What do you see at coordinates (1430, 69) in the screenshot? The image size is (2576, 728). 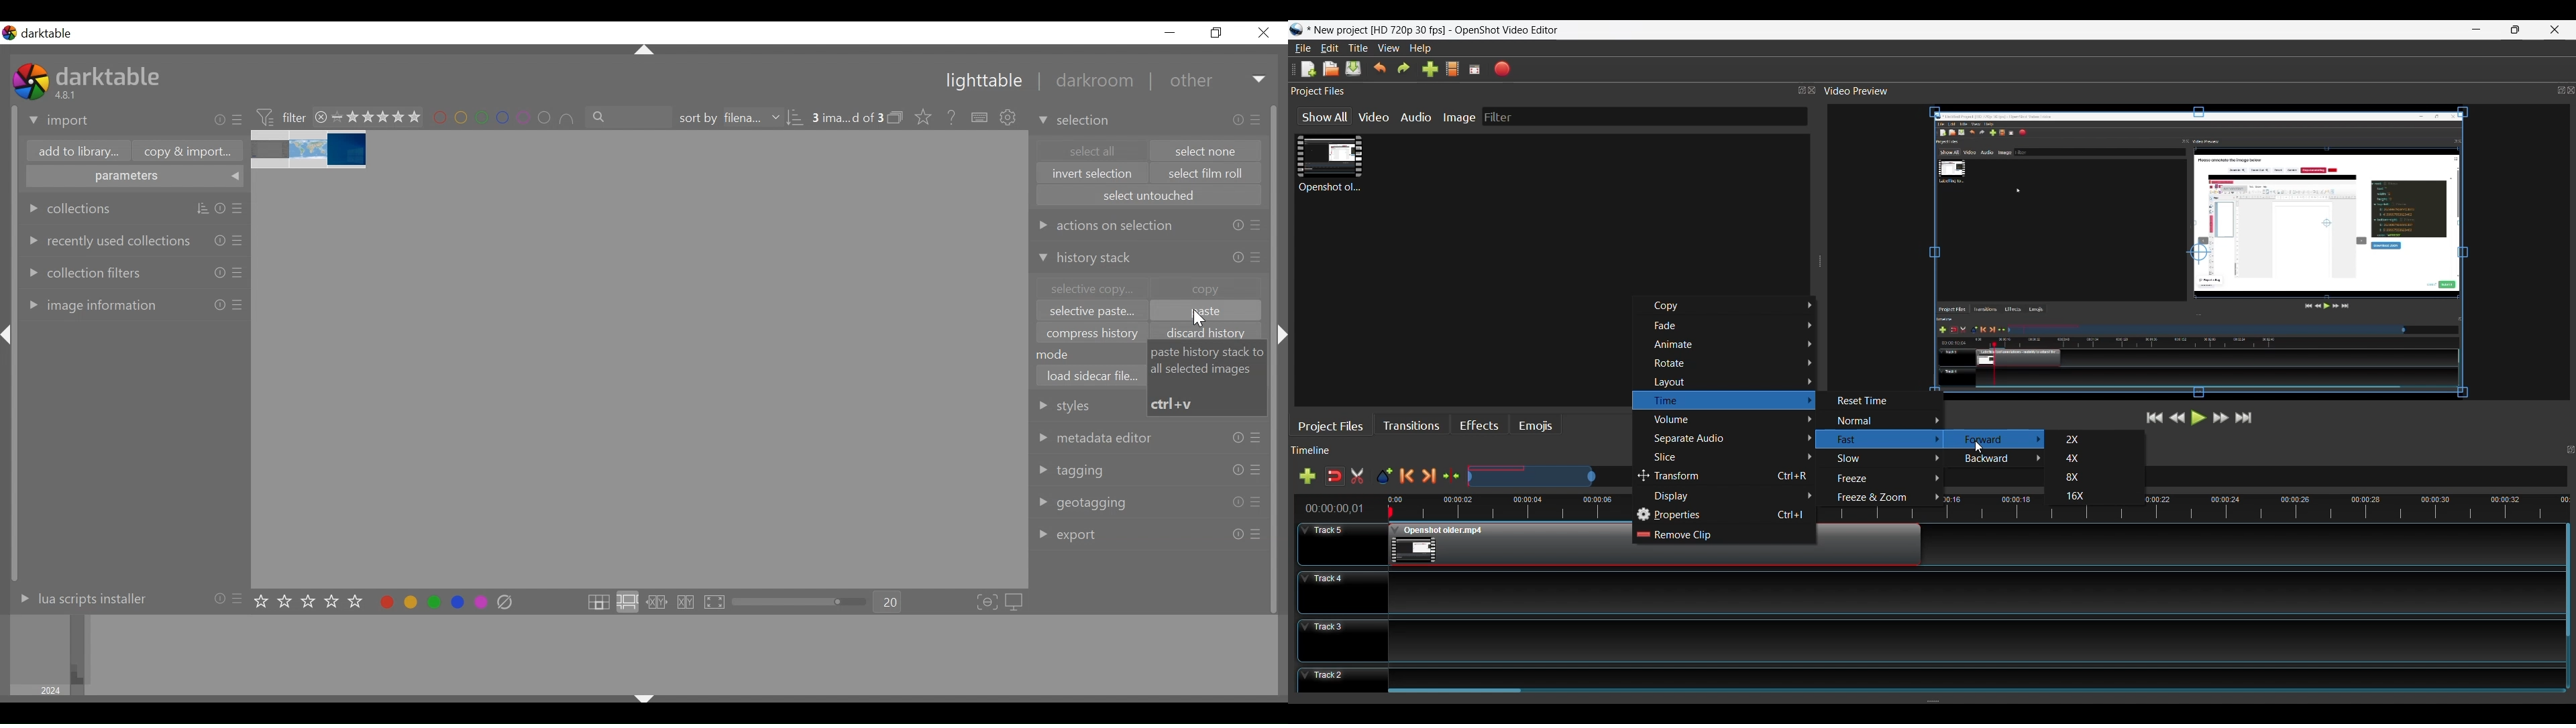 I see `Import Files` at bounding box center [1430, 69].